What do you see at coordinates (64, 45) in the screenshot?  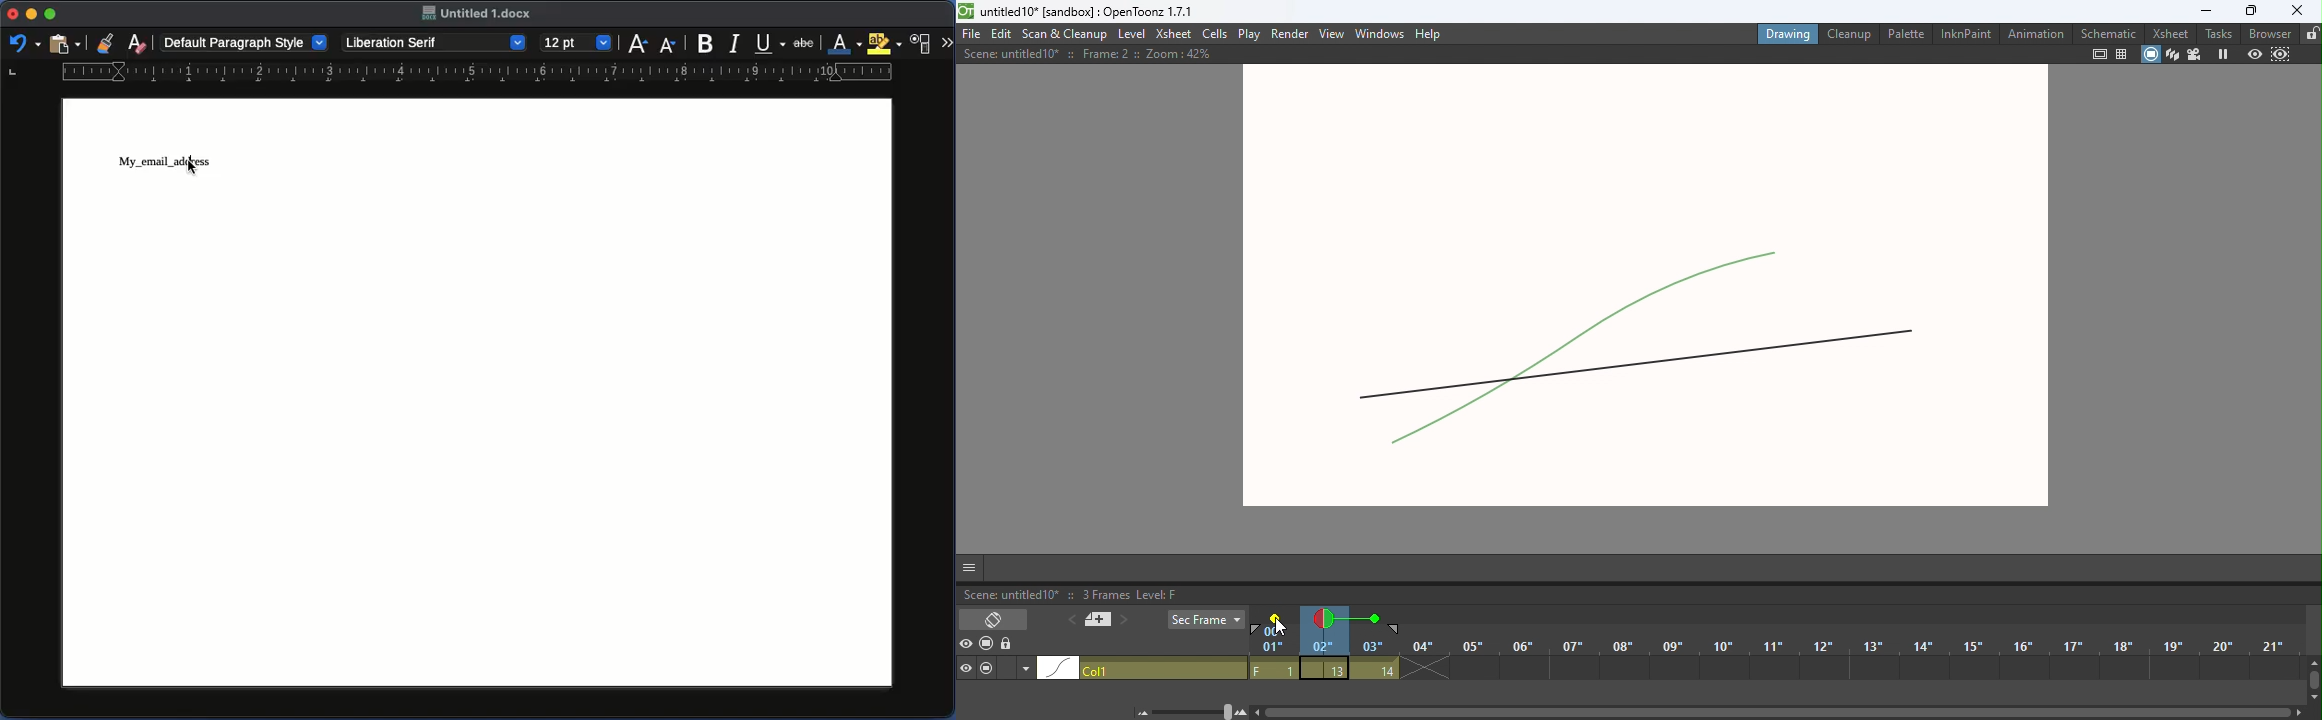 I see `Clipboard` at bounding box center [64, 45].